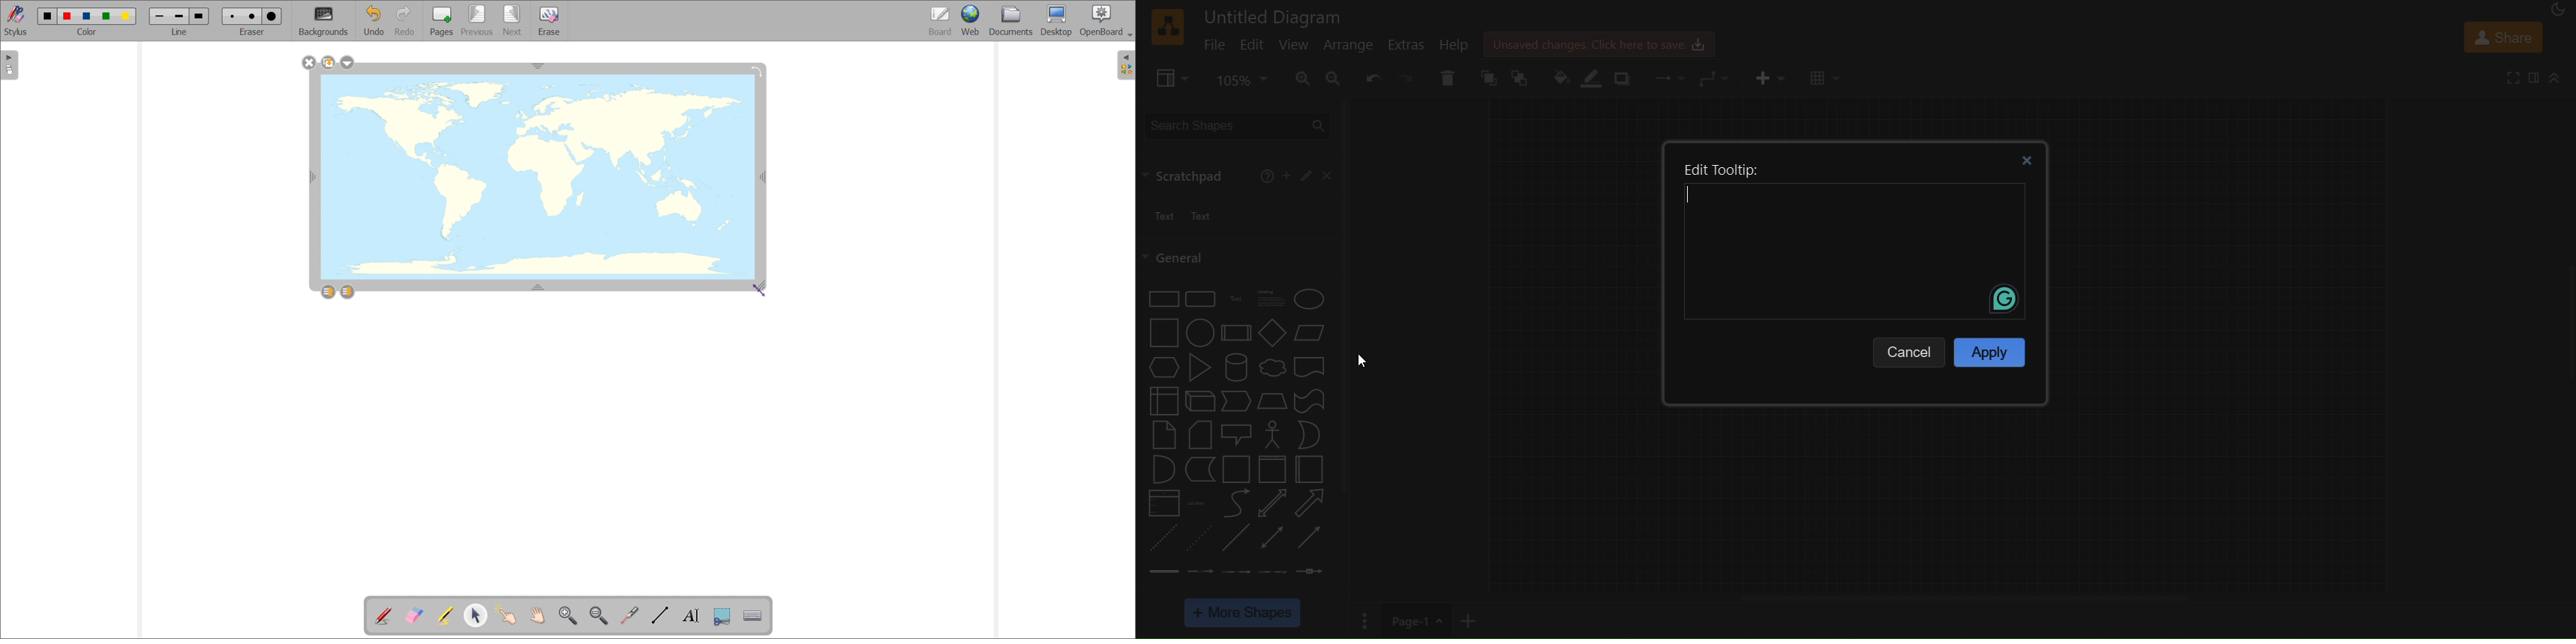 Image resolution: width=2576 pixels, height=644 pixels. I want to click on share, so click(2501, 36).